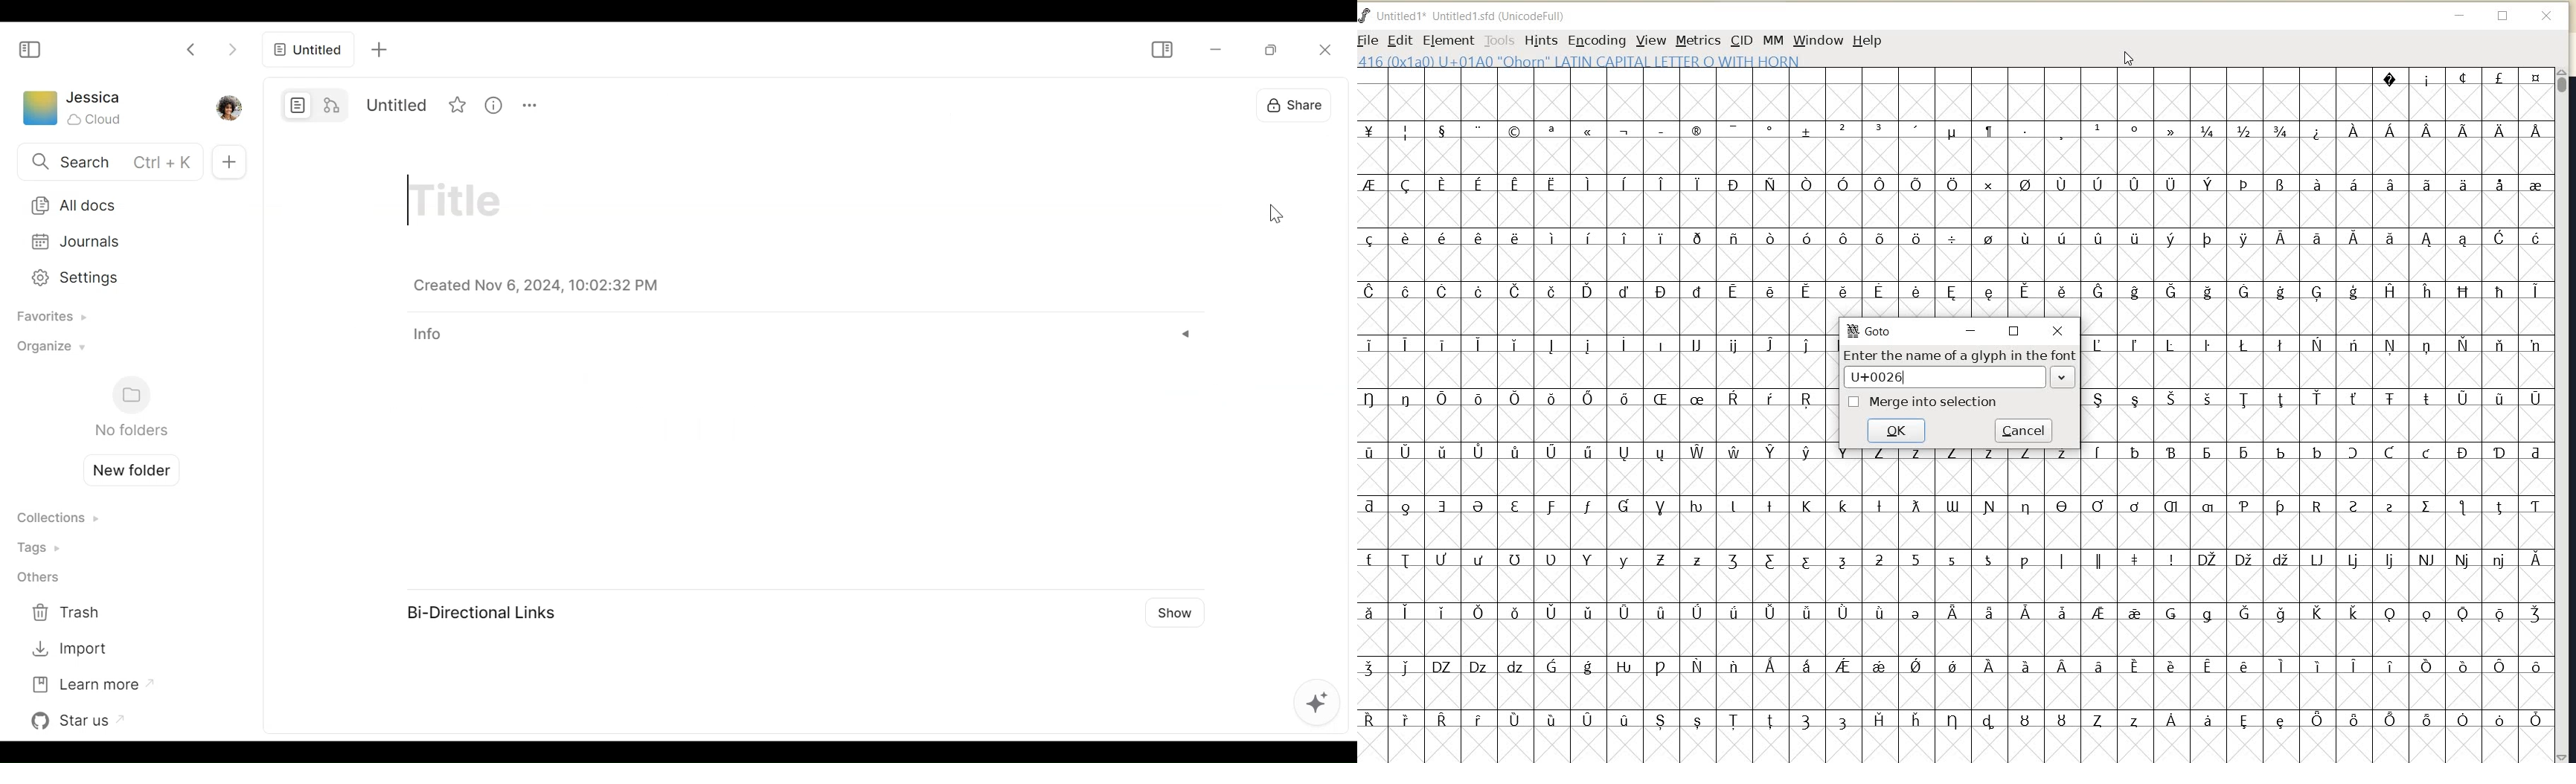 The width and height of the screenshot is (2576, 784). What do you see at coordinates (2057, 329) in the screenshot?
I see `close` at bounding box center [2057, 329].